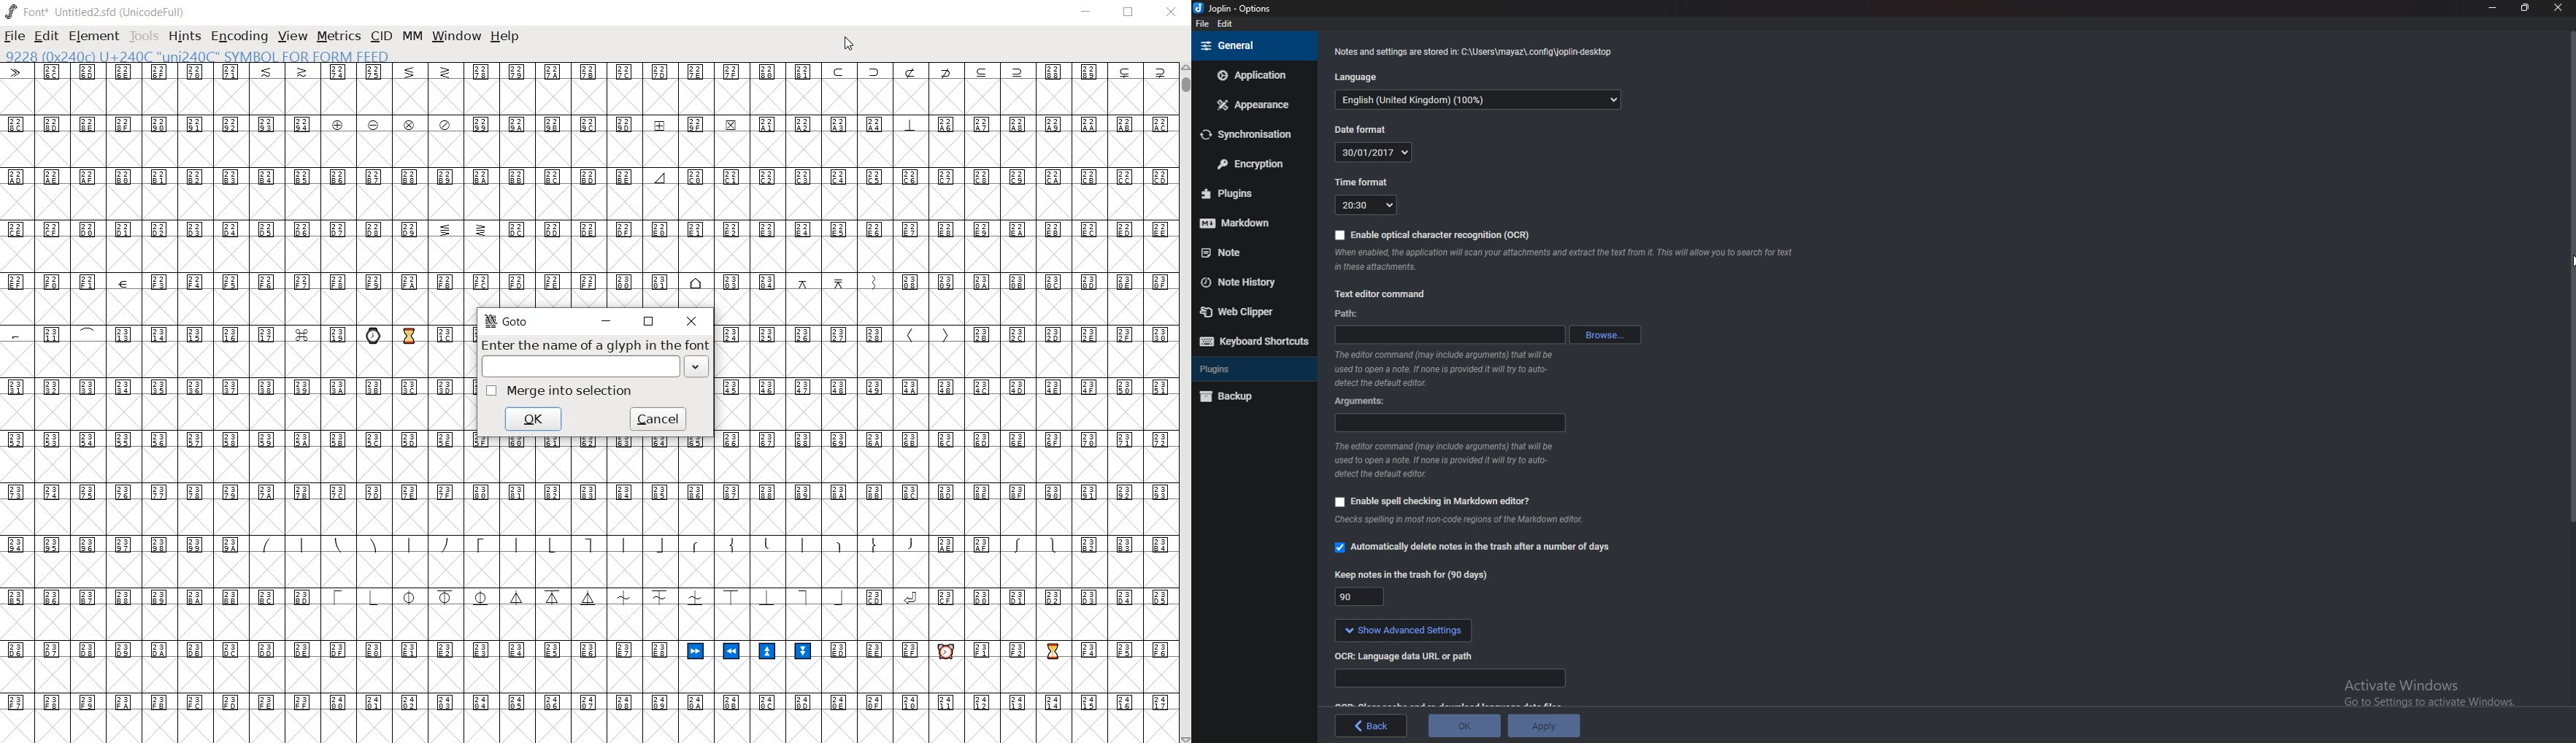  Describe the element at coordinates (1362, 79) in the screenshot. I see `Language` at that location.